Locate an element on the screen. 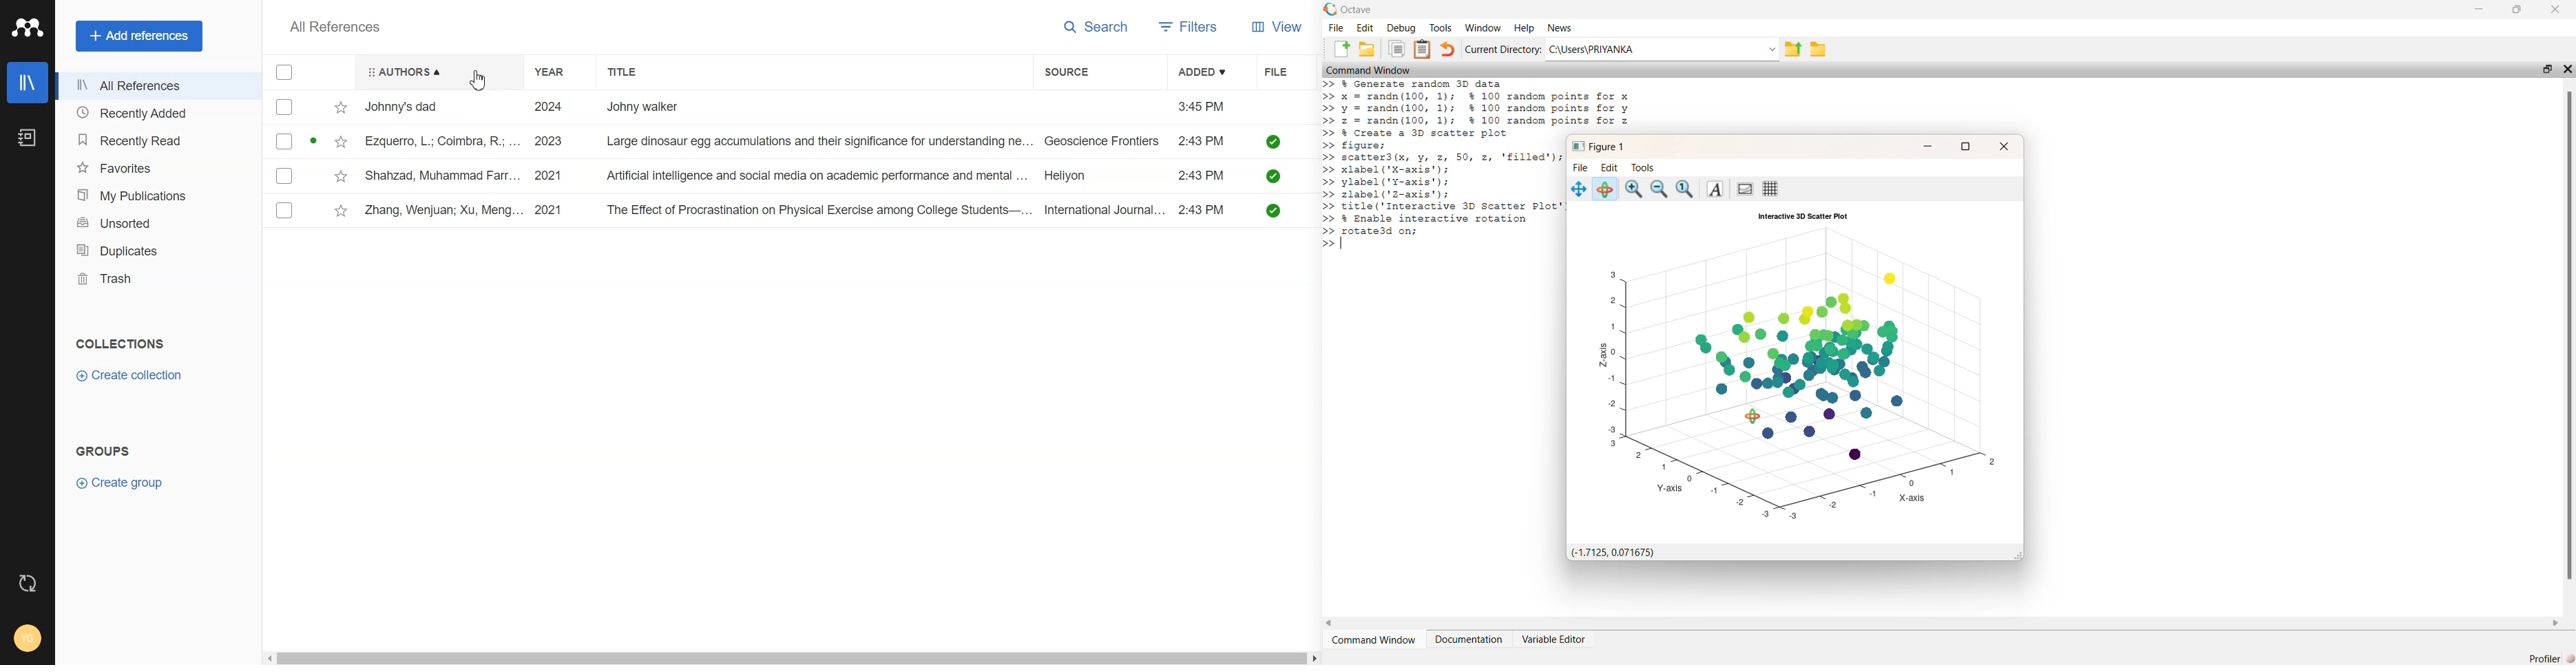  download Check is located at coordinates (1273, 142).